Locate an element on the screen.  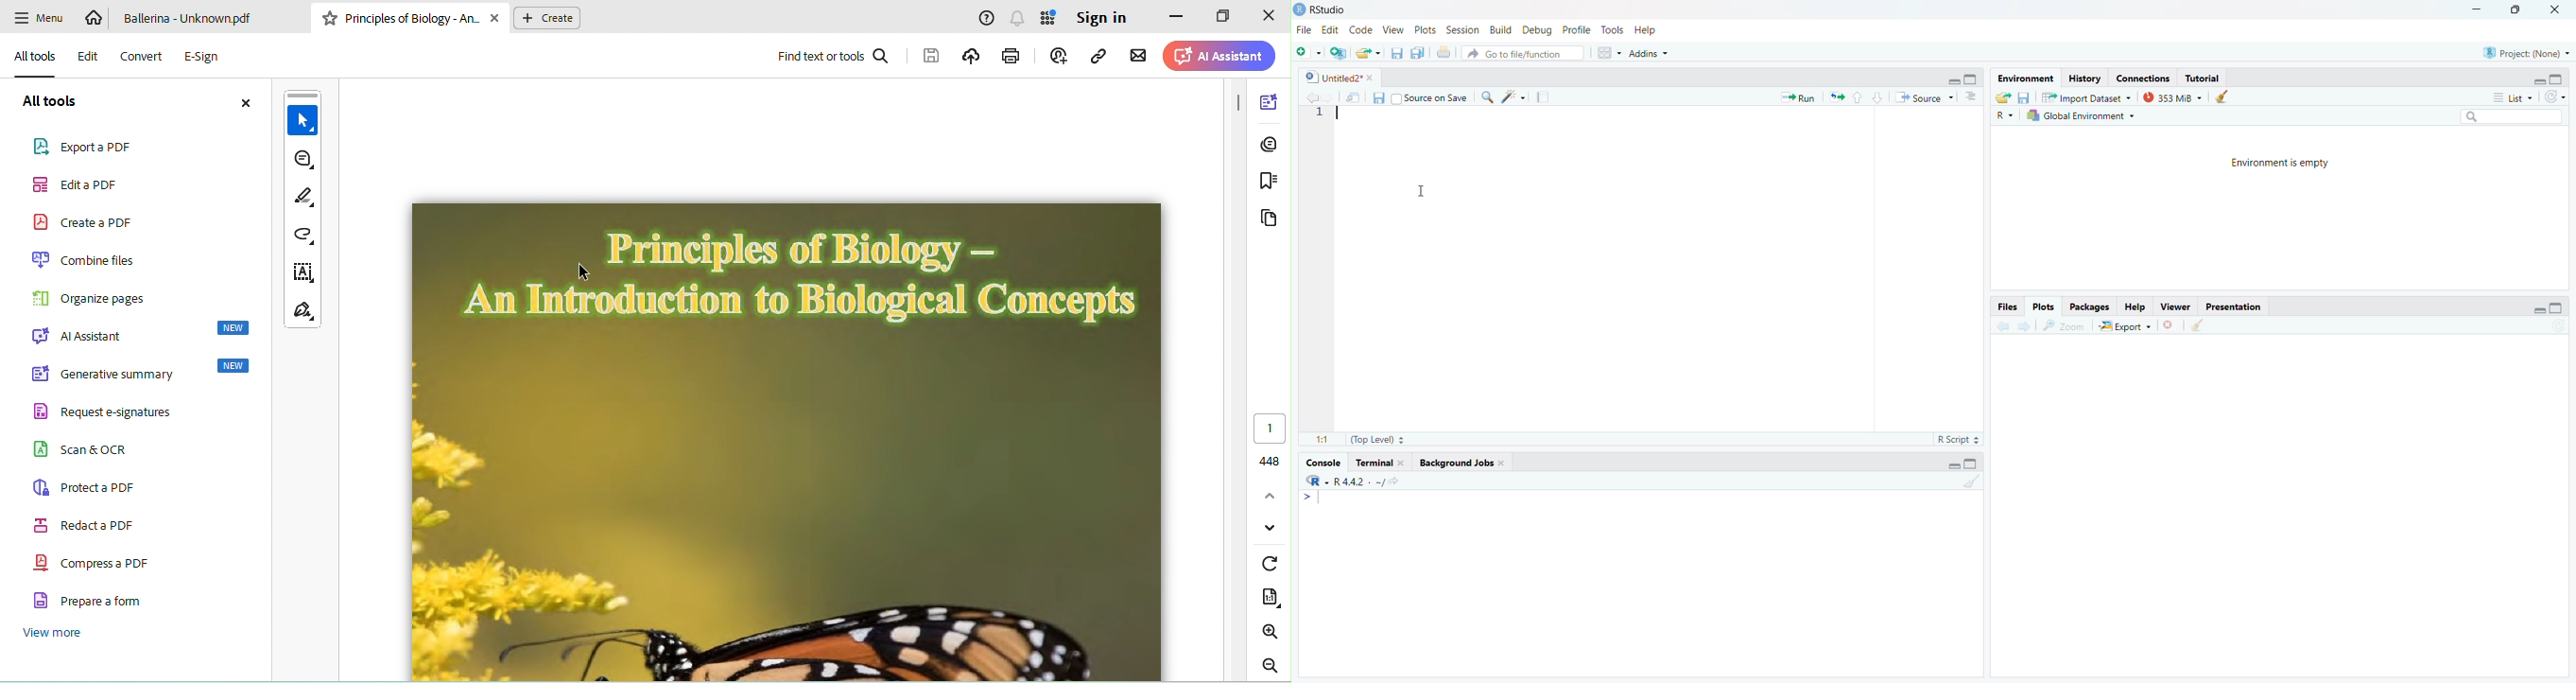
show document outline is located at coordinates (1975, 97).